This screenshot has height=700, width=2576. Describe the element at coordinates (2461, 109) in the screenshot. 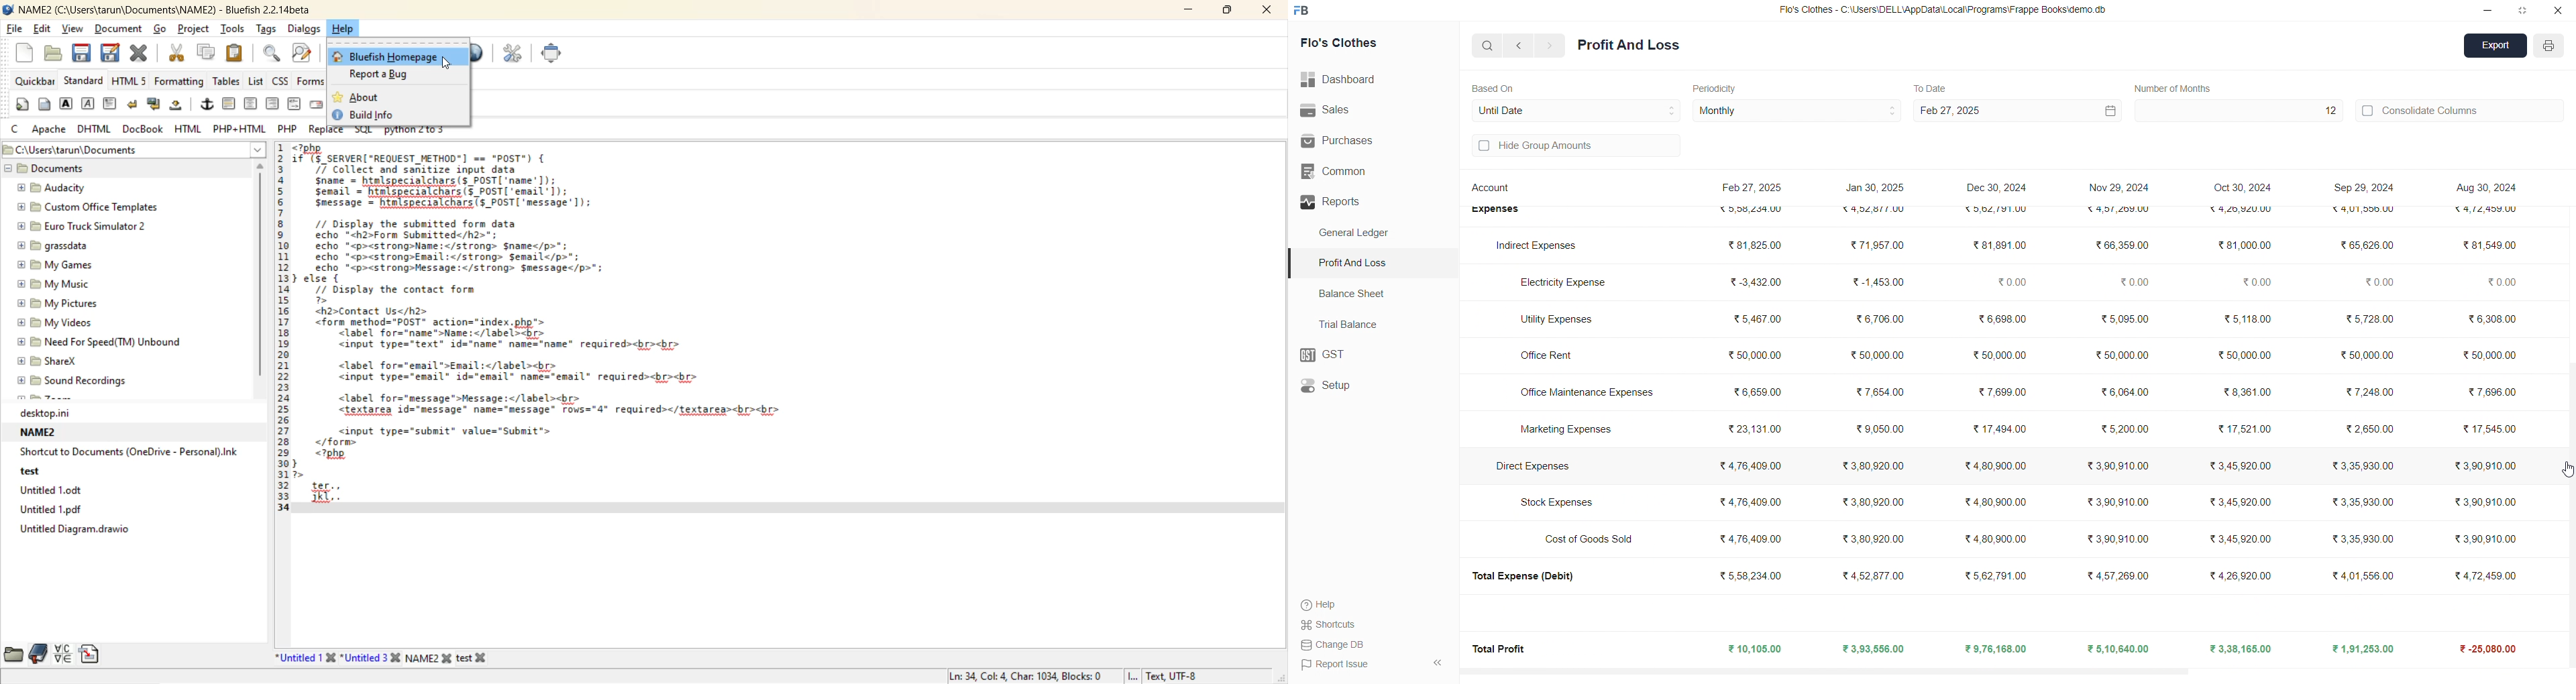

I see `Consolidate Columns` at that location.